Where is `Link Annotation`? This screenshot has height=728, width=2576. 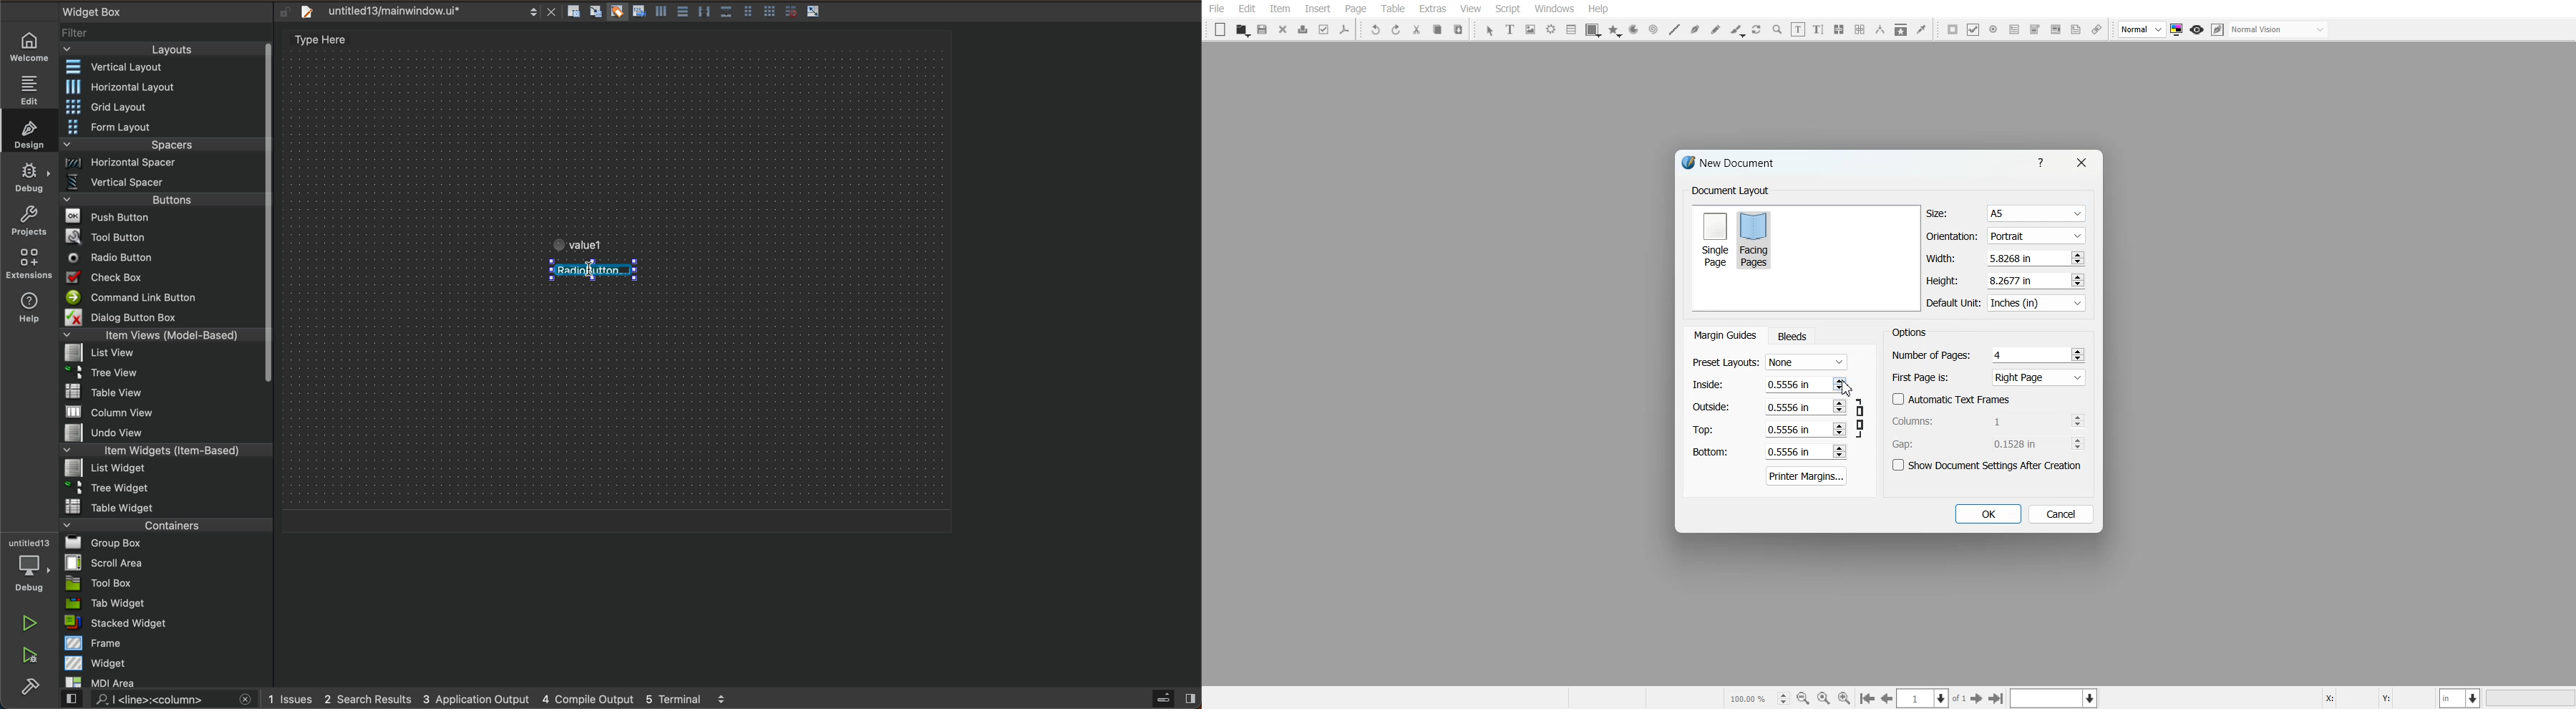
Link Annotation is located at coordinates (2096, 30).